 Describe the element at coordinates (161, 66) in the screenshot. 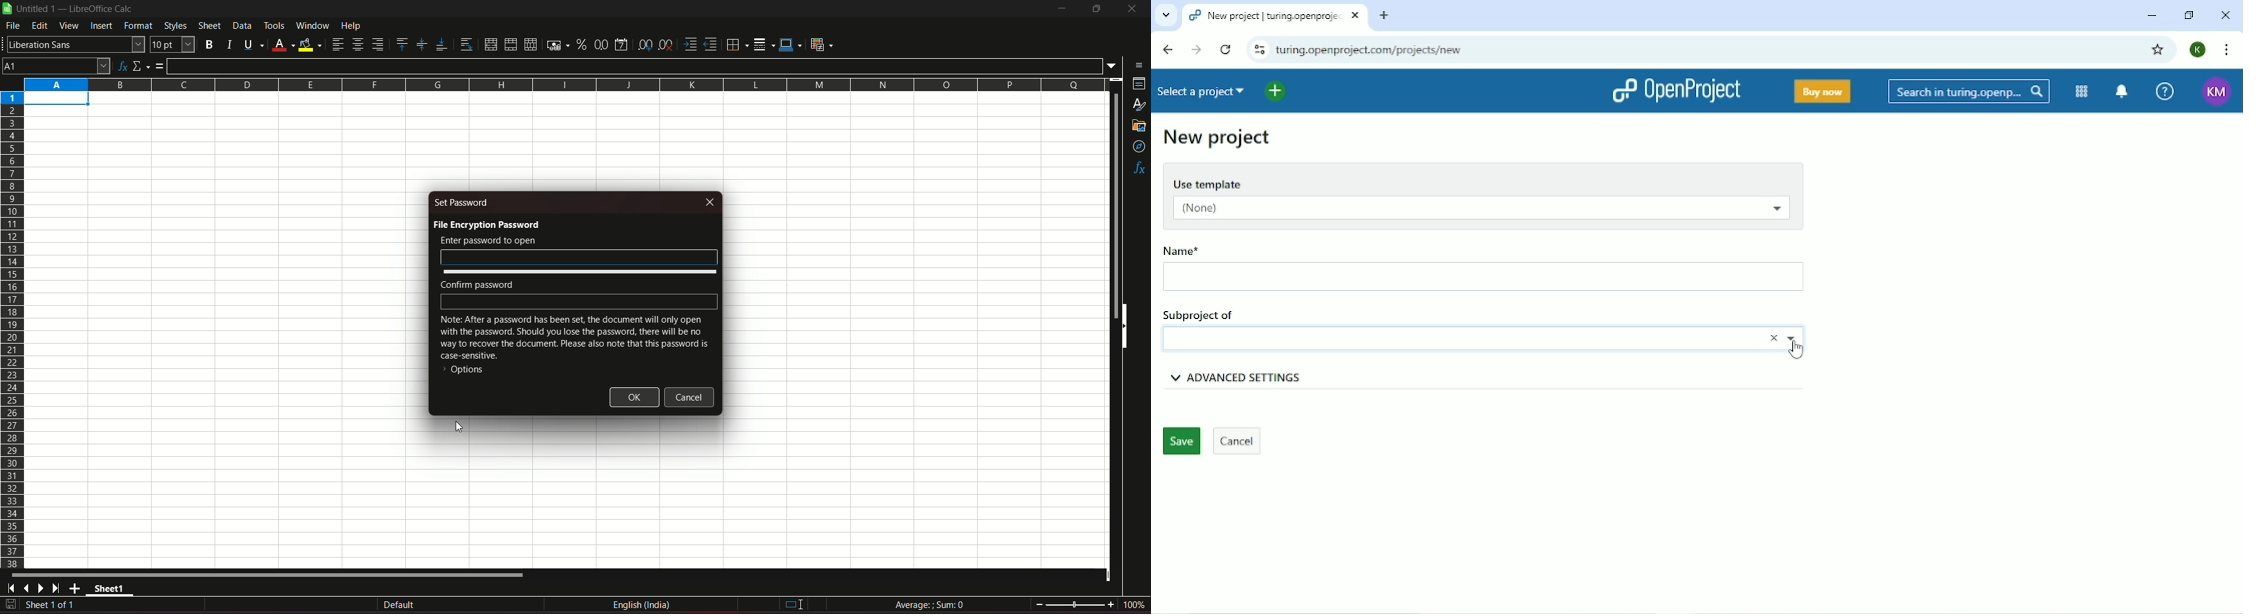

I see `formula` at that location.